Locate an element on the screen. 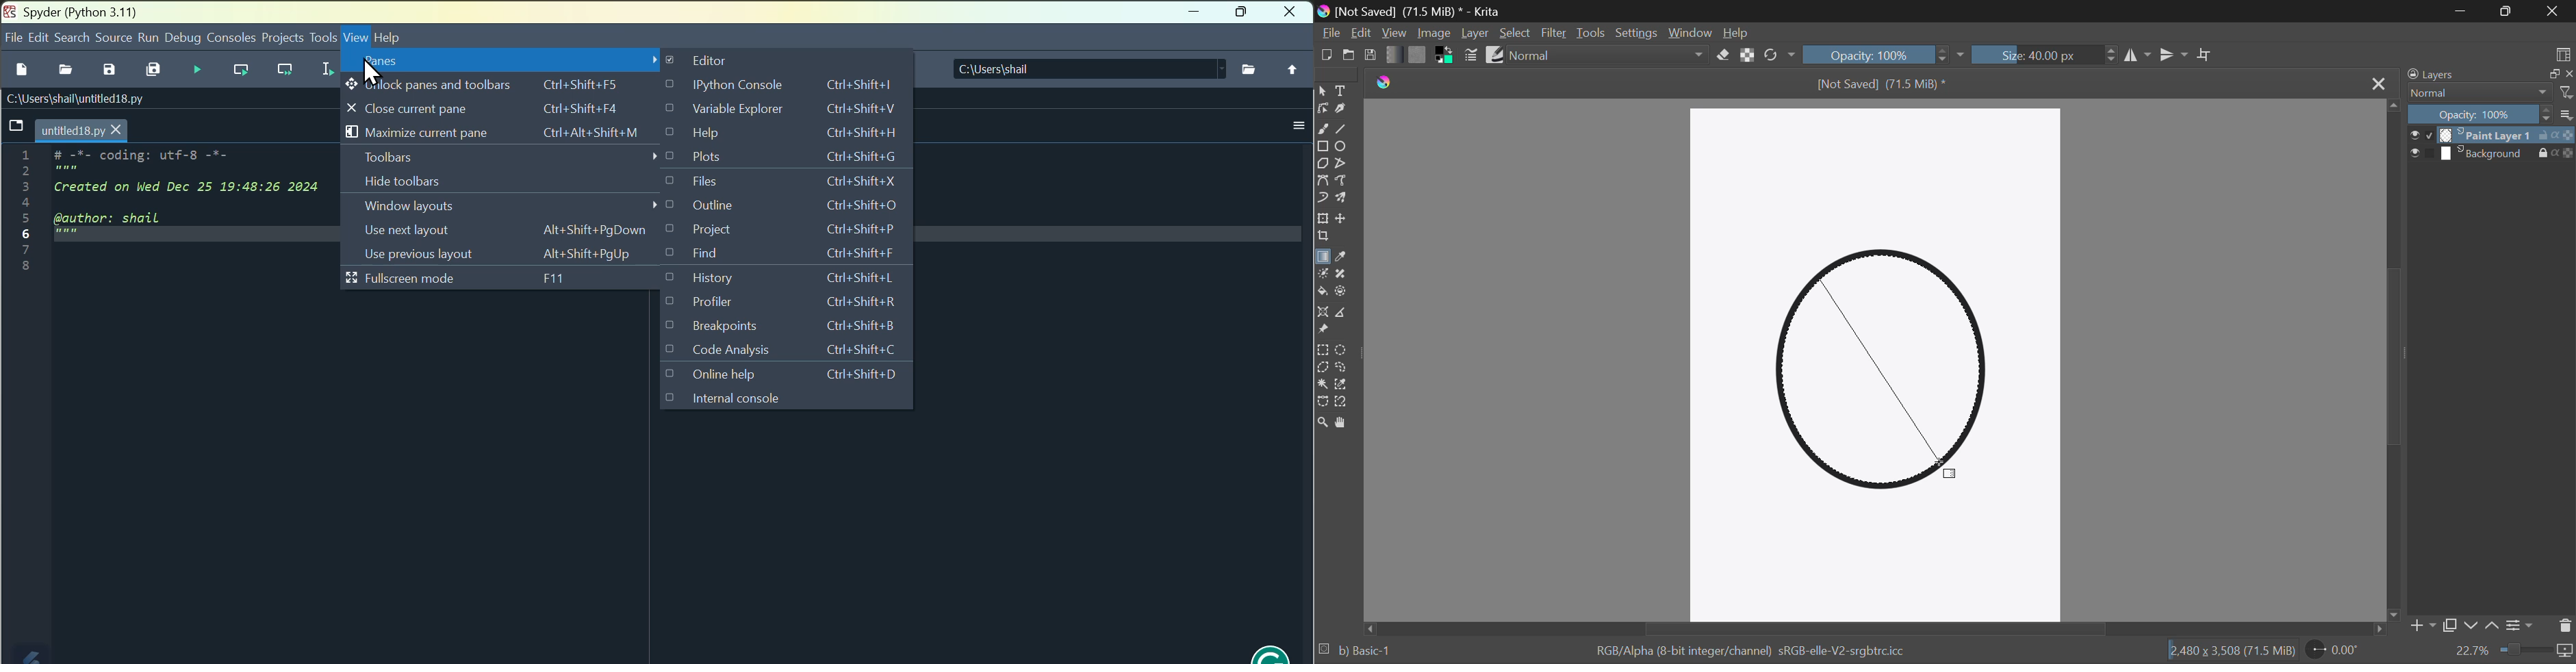 The image size is (2576, 672). Image is located at coordinates (1435, 34).